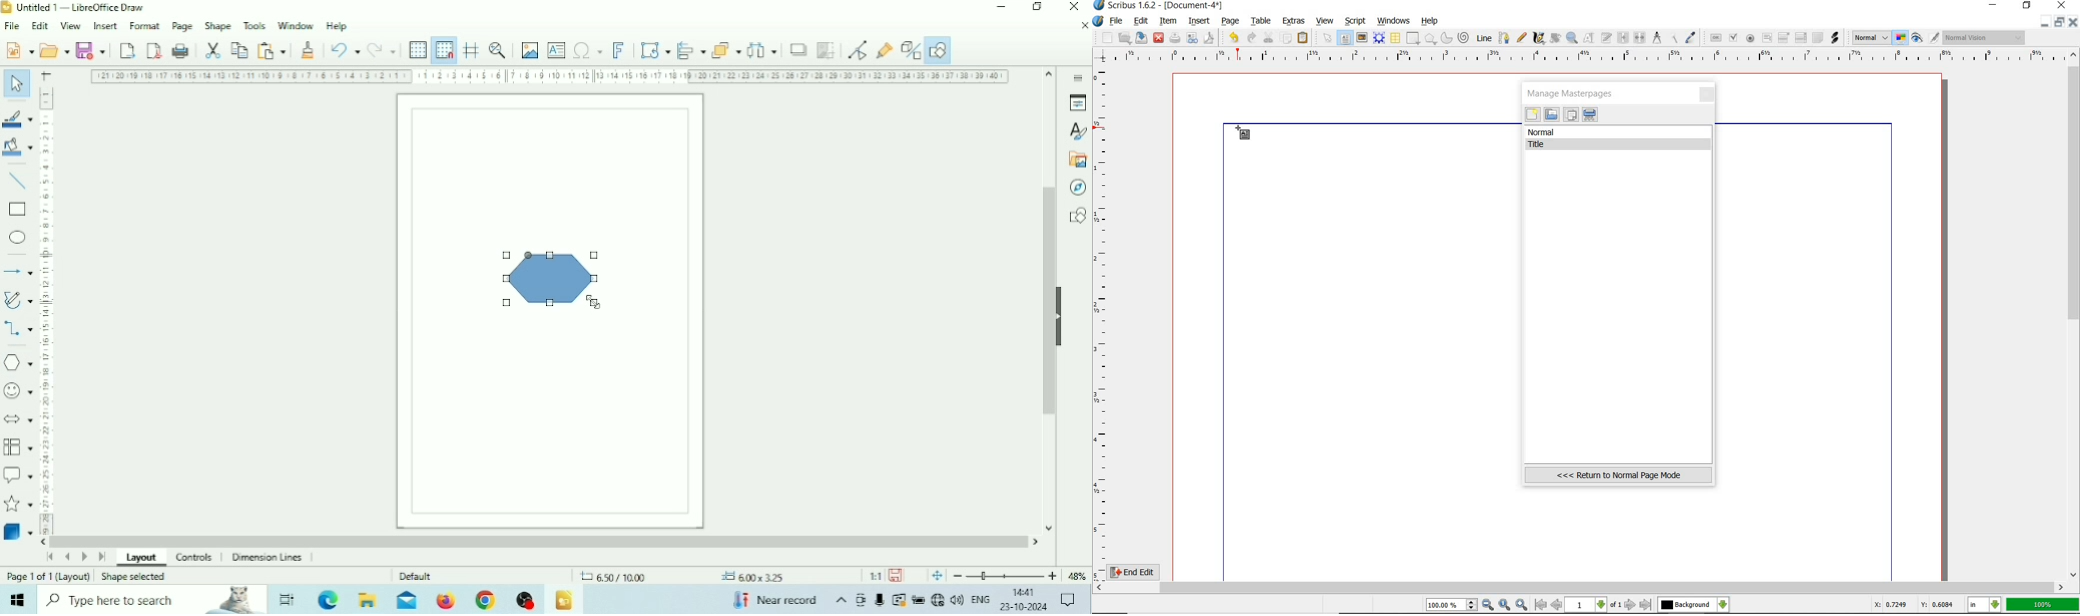  I want to click on new, so click(1533, 116).